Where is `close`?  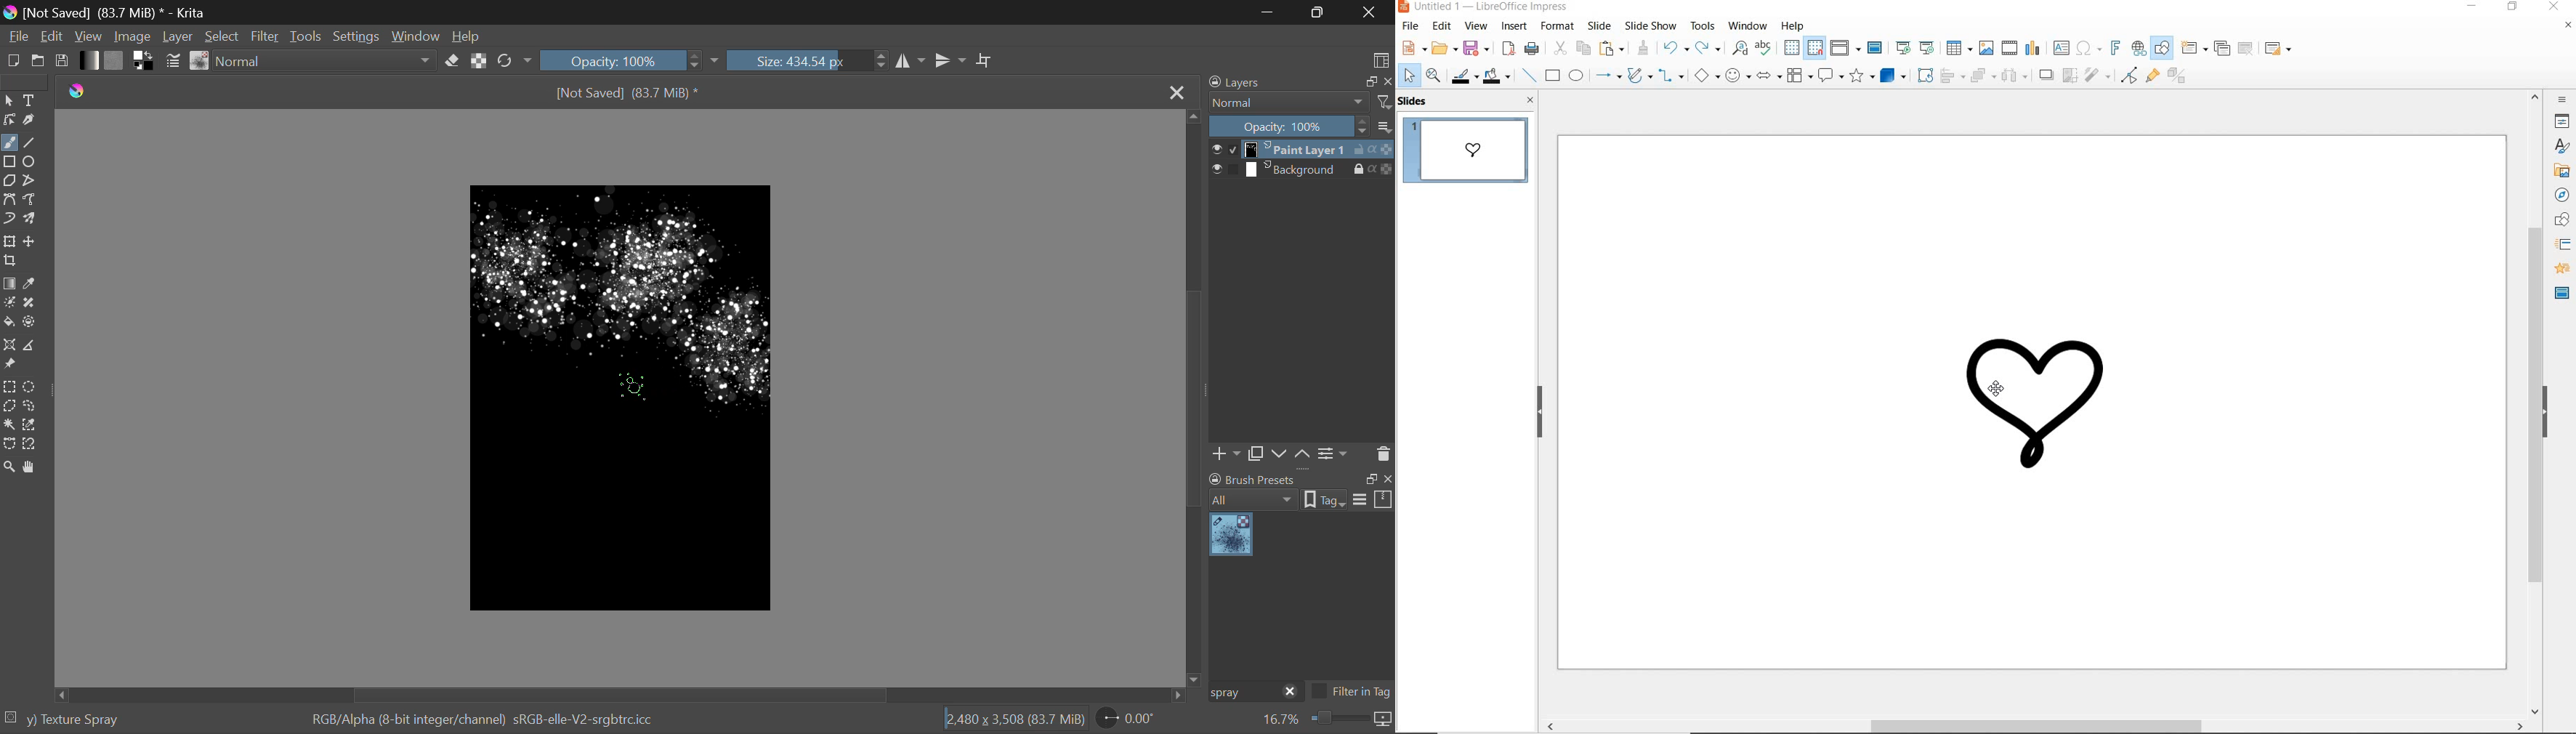 close is located at coordinates (1291, 693).